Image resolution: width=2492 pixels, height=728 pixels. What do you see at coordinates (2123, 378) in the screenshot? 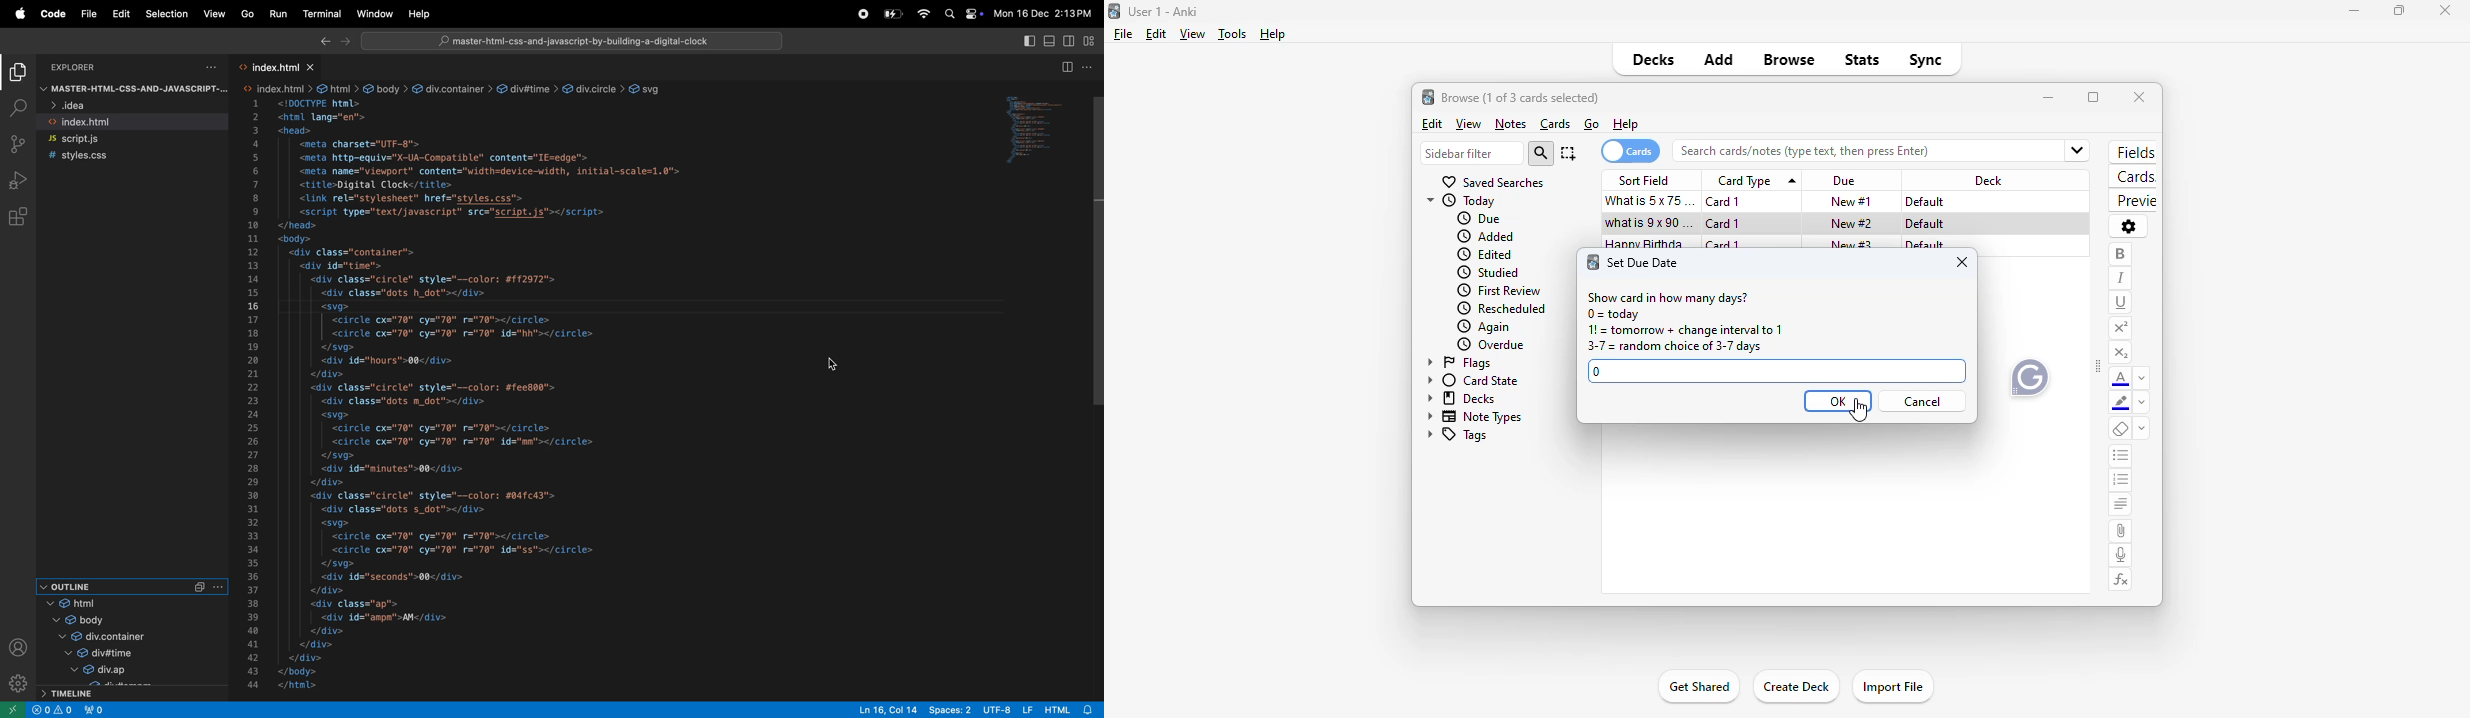
I see `text color` at bounding box center [2123, 378].